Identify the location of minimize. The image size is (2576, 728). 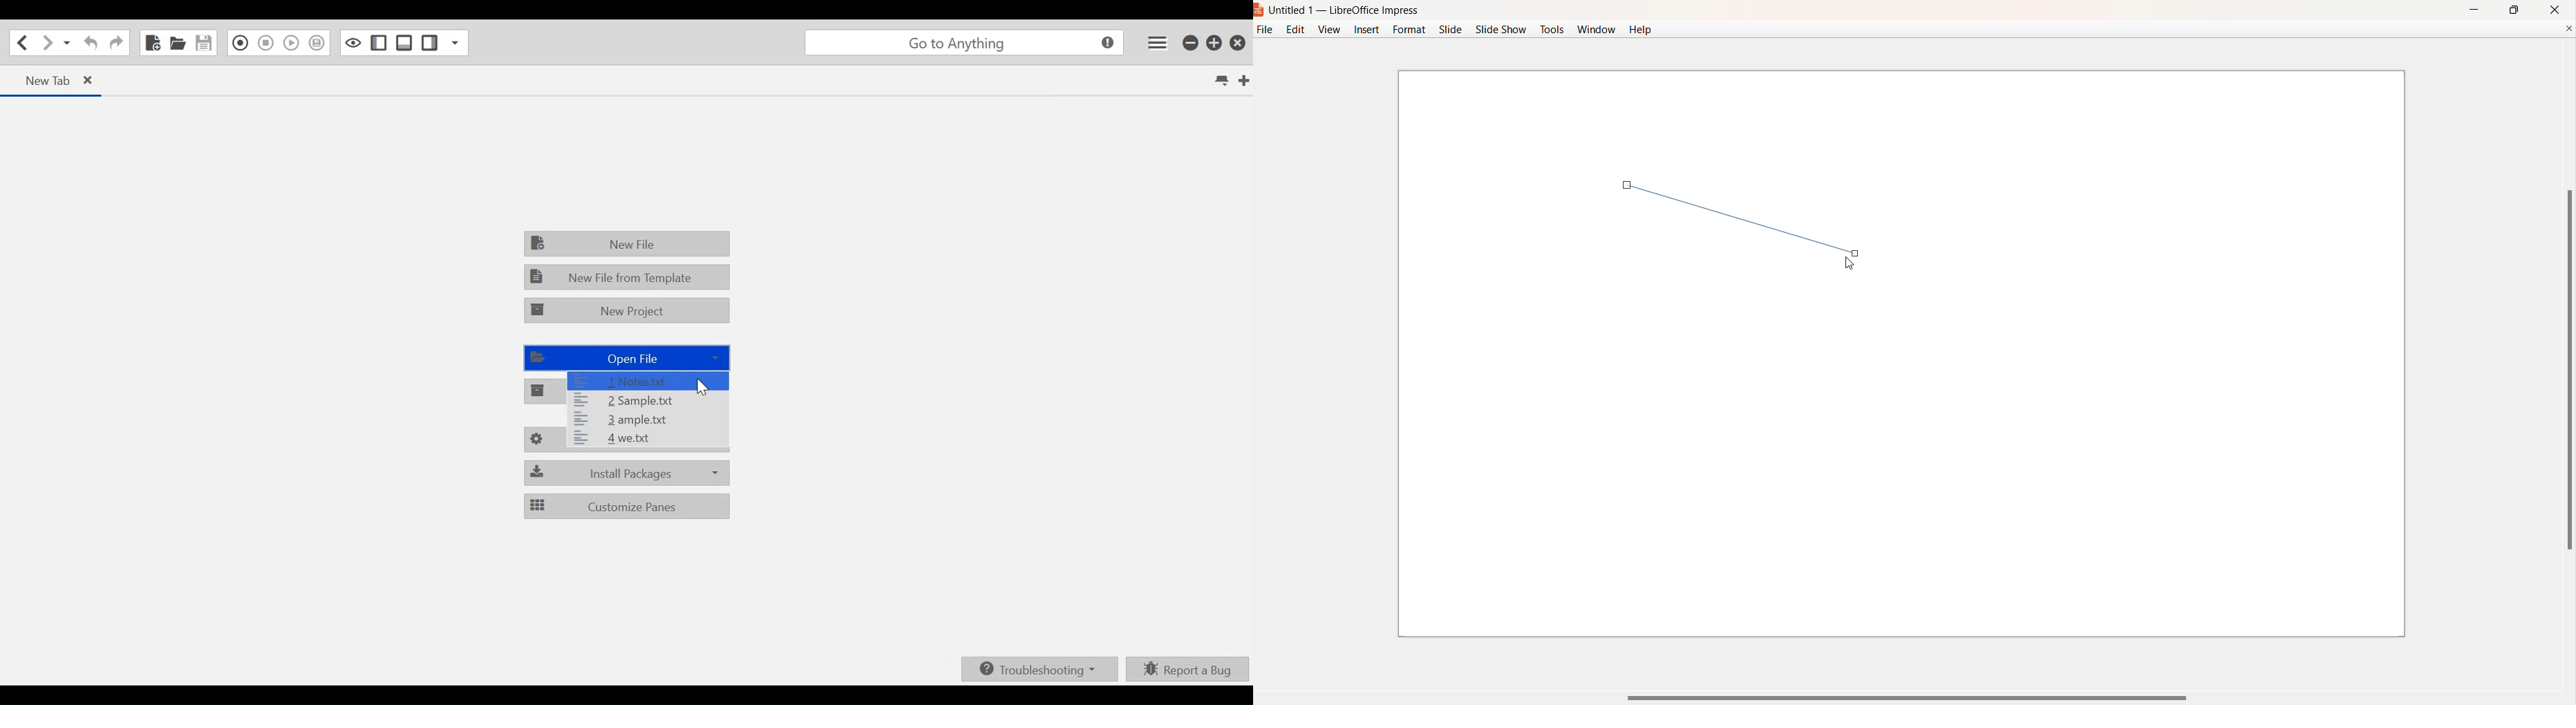
(1192, 42).